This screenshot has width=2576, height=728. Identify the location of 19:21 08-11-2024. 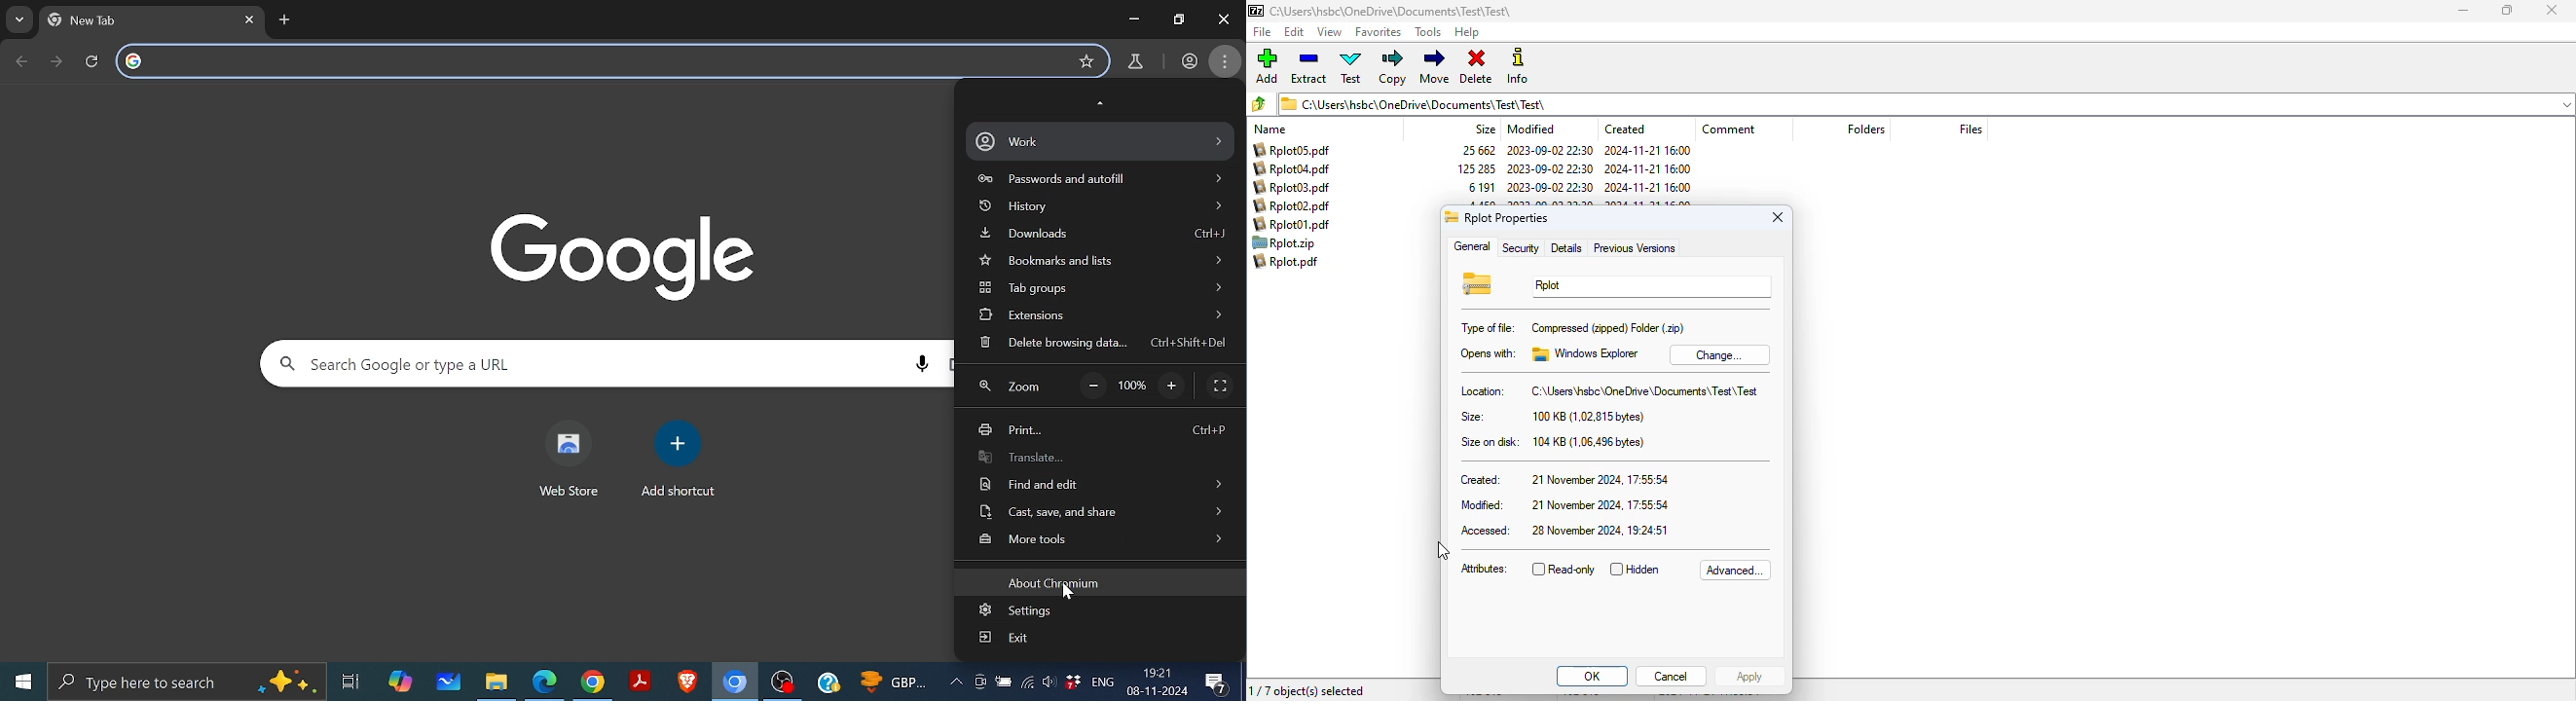
(1159, 683).